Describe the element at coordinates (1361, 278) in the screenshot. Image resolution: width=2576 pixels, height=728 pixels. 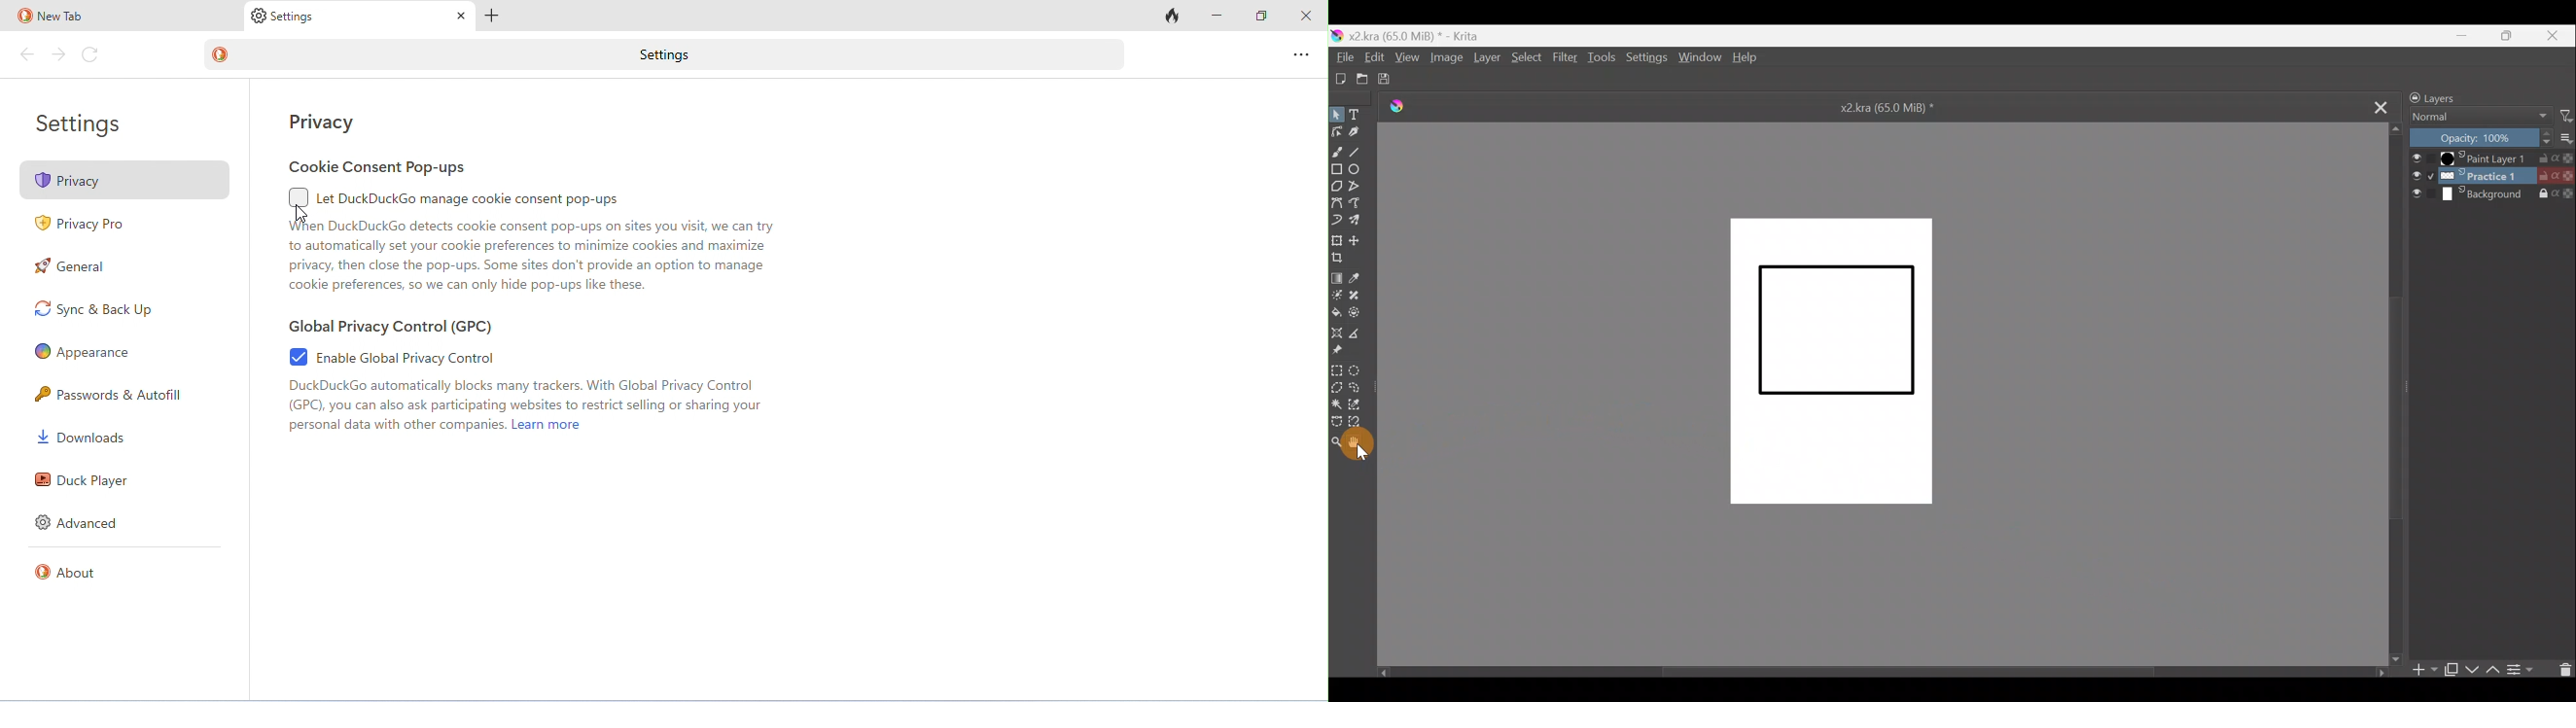
I see `Sample a colour from the image/current layer` at that location.